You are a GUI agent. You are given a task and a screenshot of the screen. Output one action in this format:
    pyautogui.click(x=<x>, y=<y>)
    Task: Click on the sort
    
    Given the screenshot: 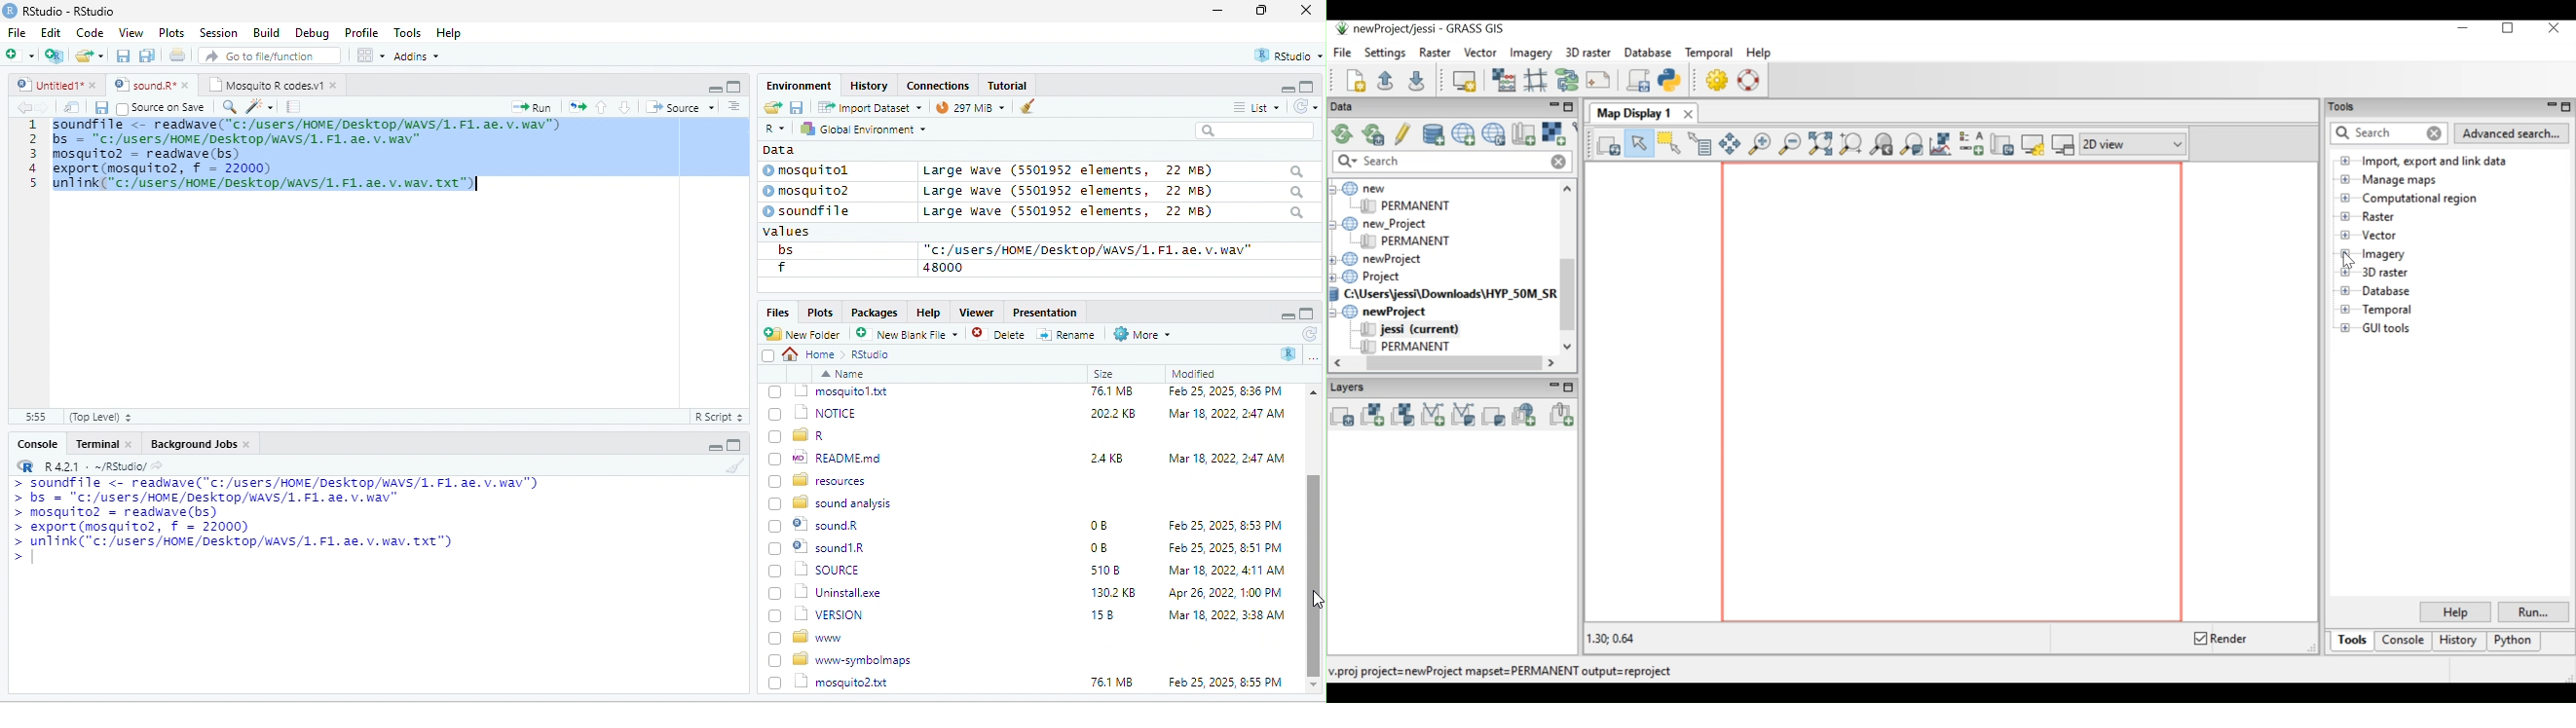 What is the action you would take?
    pyautogui.click(x=733, y=105)
    